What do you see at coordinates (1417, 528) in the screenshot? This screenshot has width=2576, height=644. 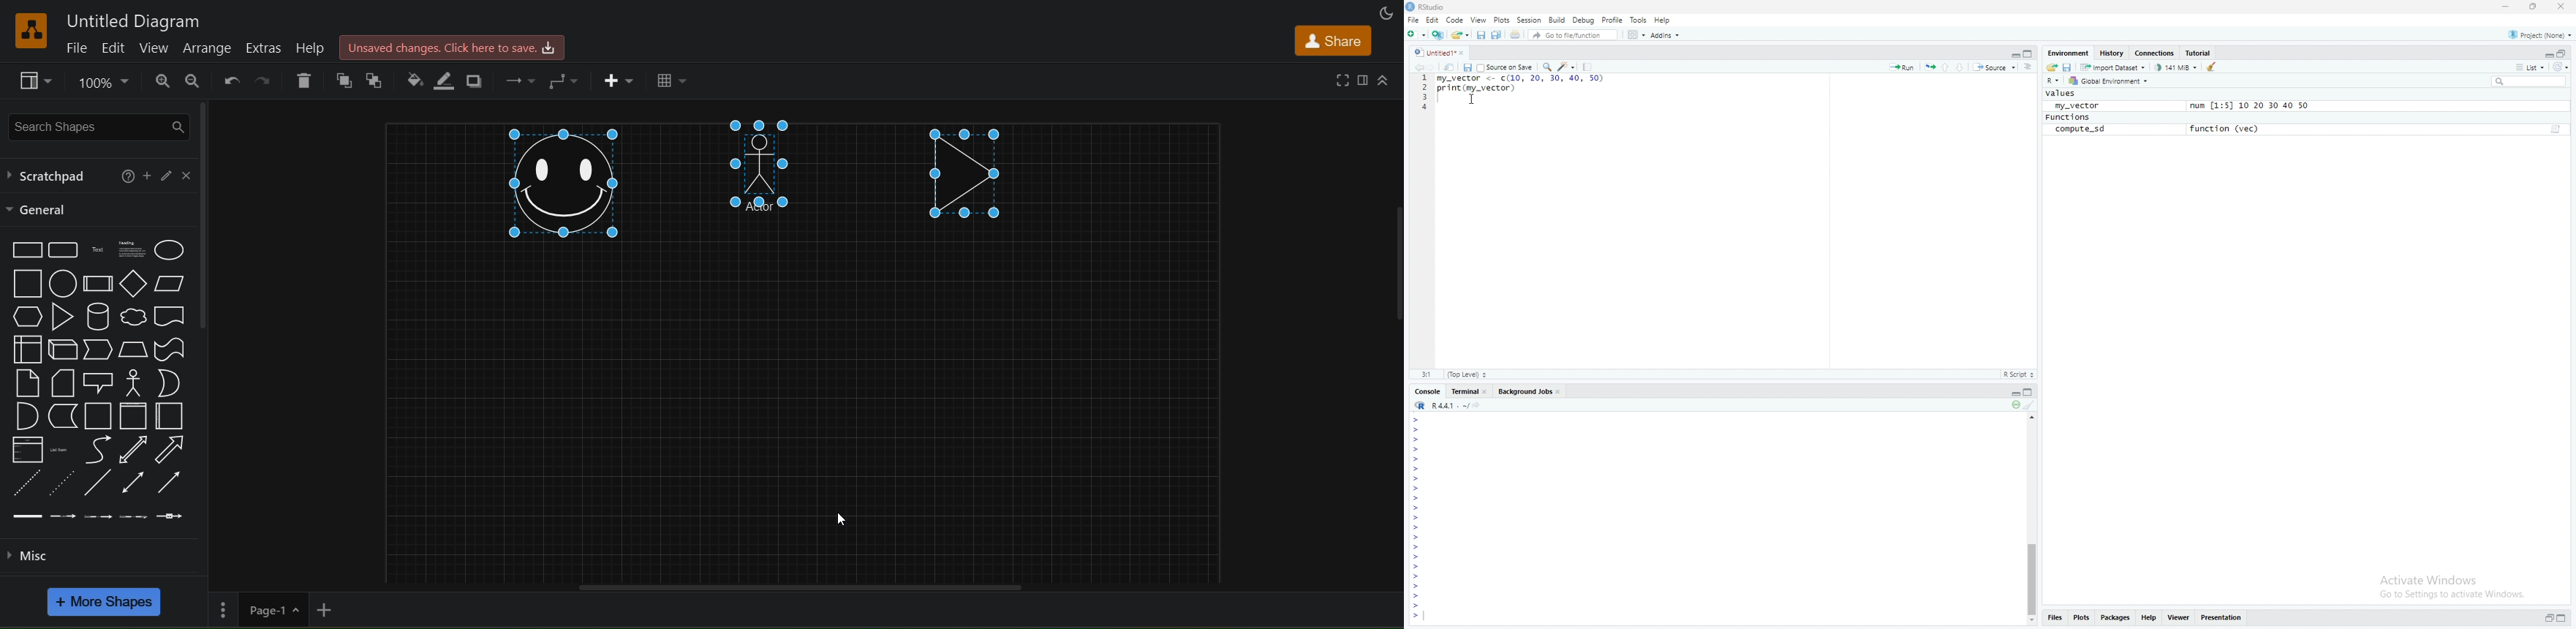 I see `Prompt cursor` at bounding box center [1417, 528].